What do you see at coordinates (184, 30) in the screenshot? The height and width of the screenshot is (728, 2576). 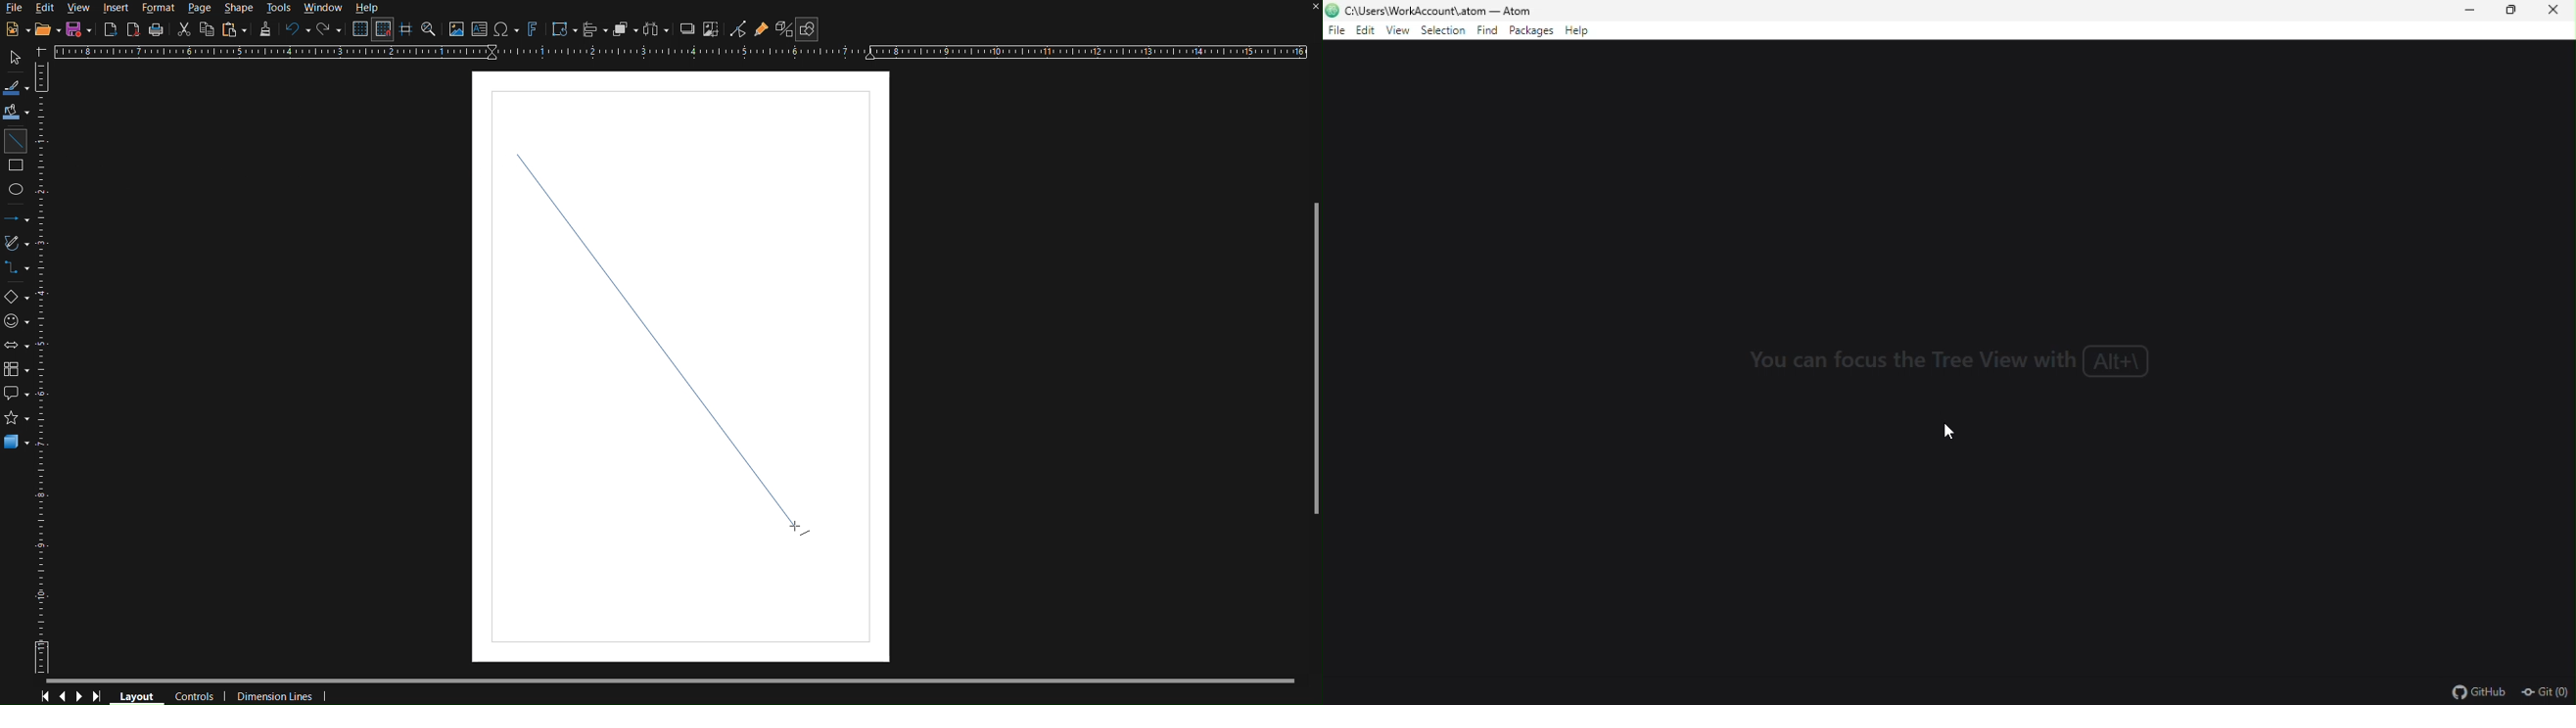 I see `Cut` at bounding box center [184, 30].